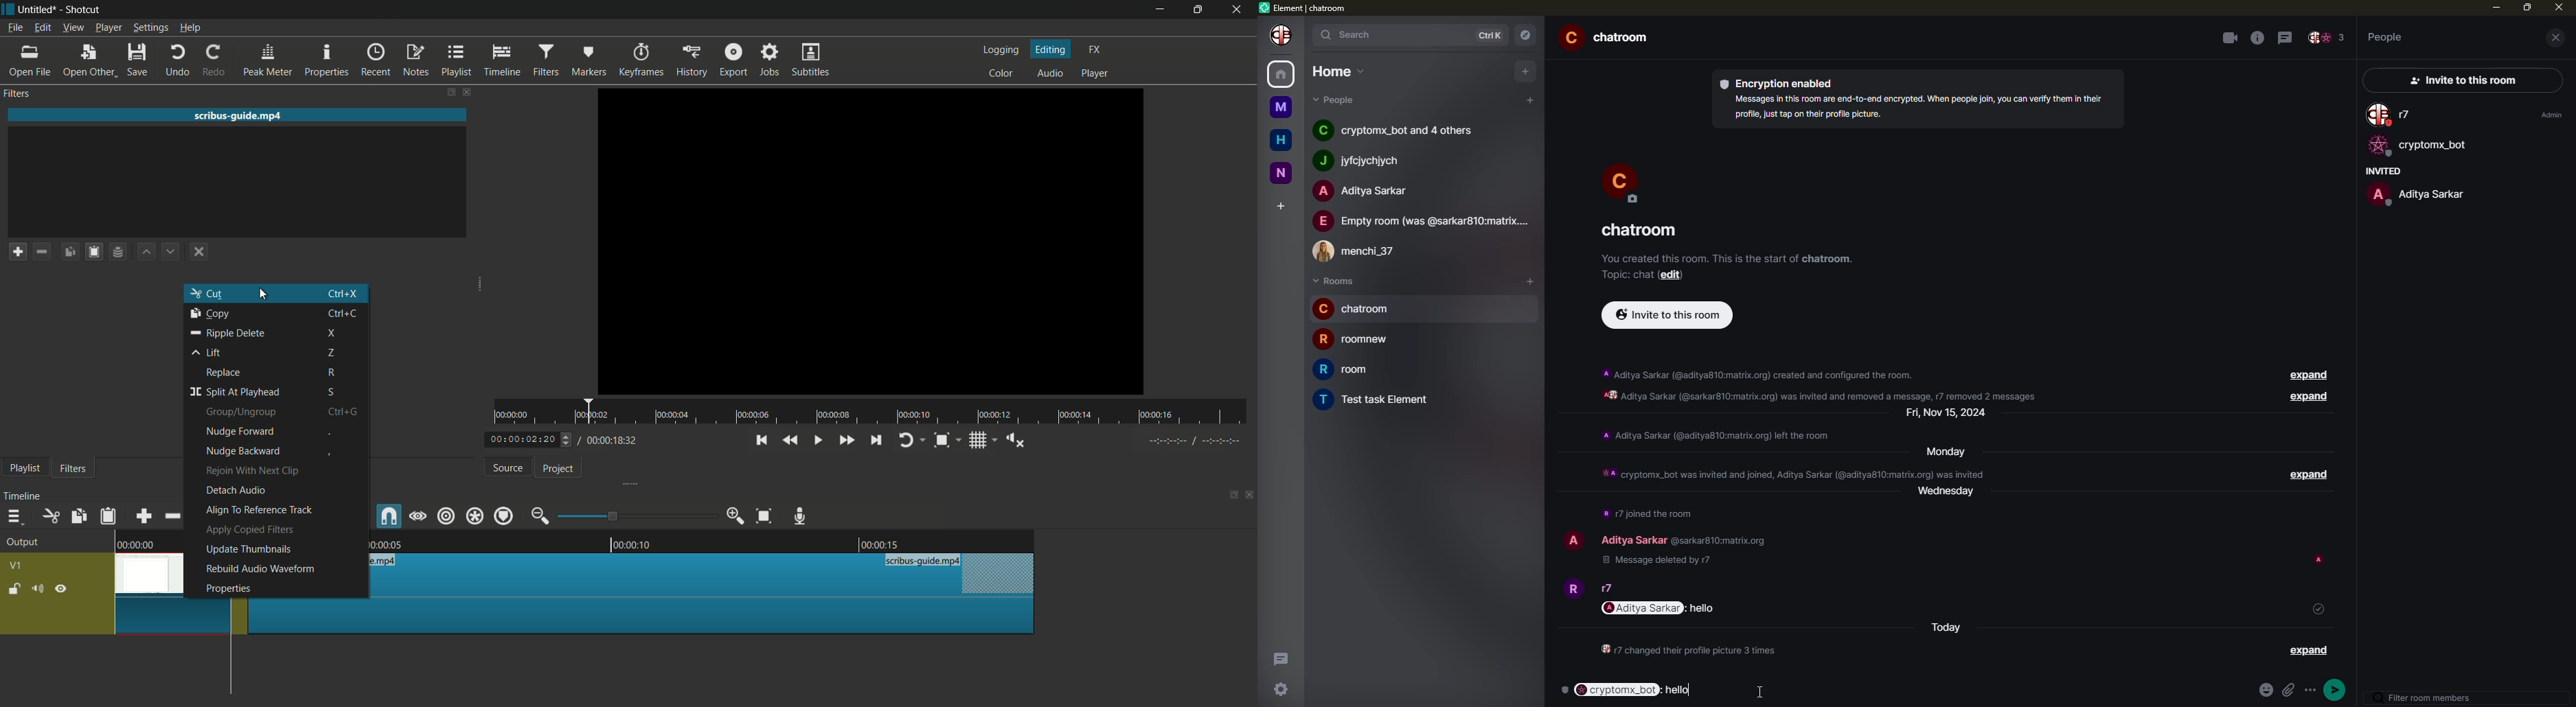 Image resolution: width=2576 pixels, height=728 pixels. What do you see at coordinates (22, 496) in the screenshot?
I see `timeline` at bounding box center [22, 496].